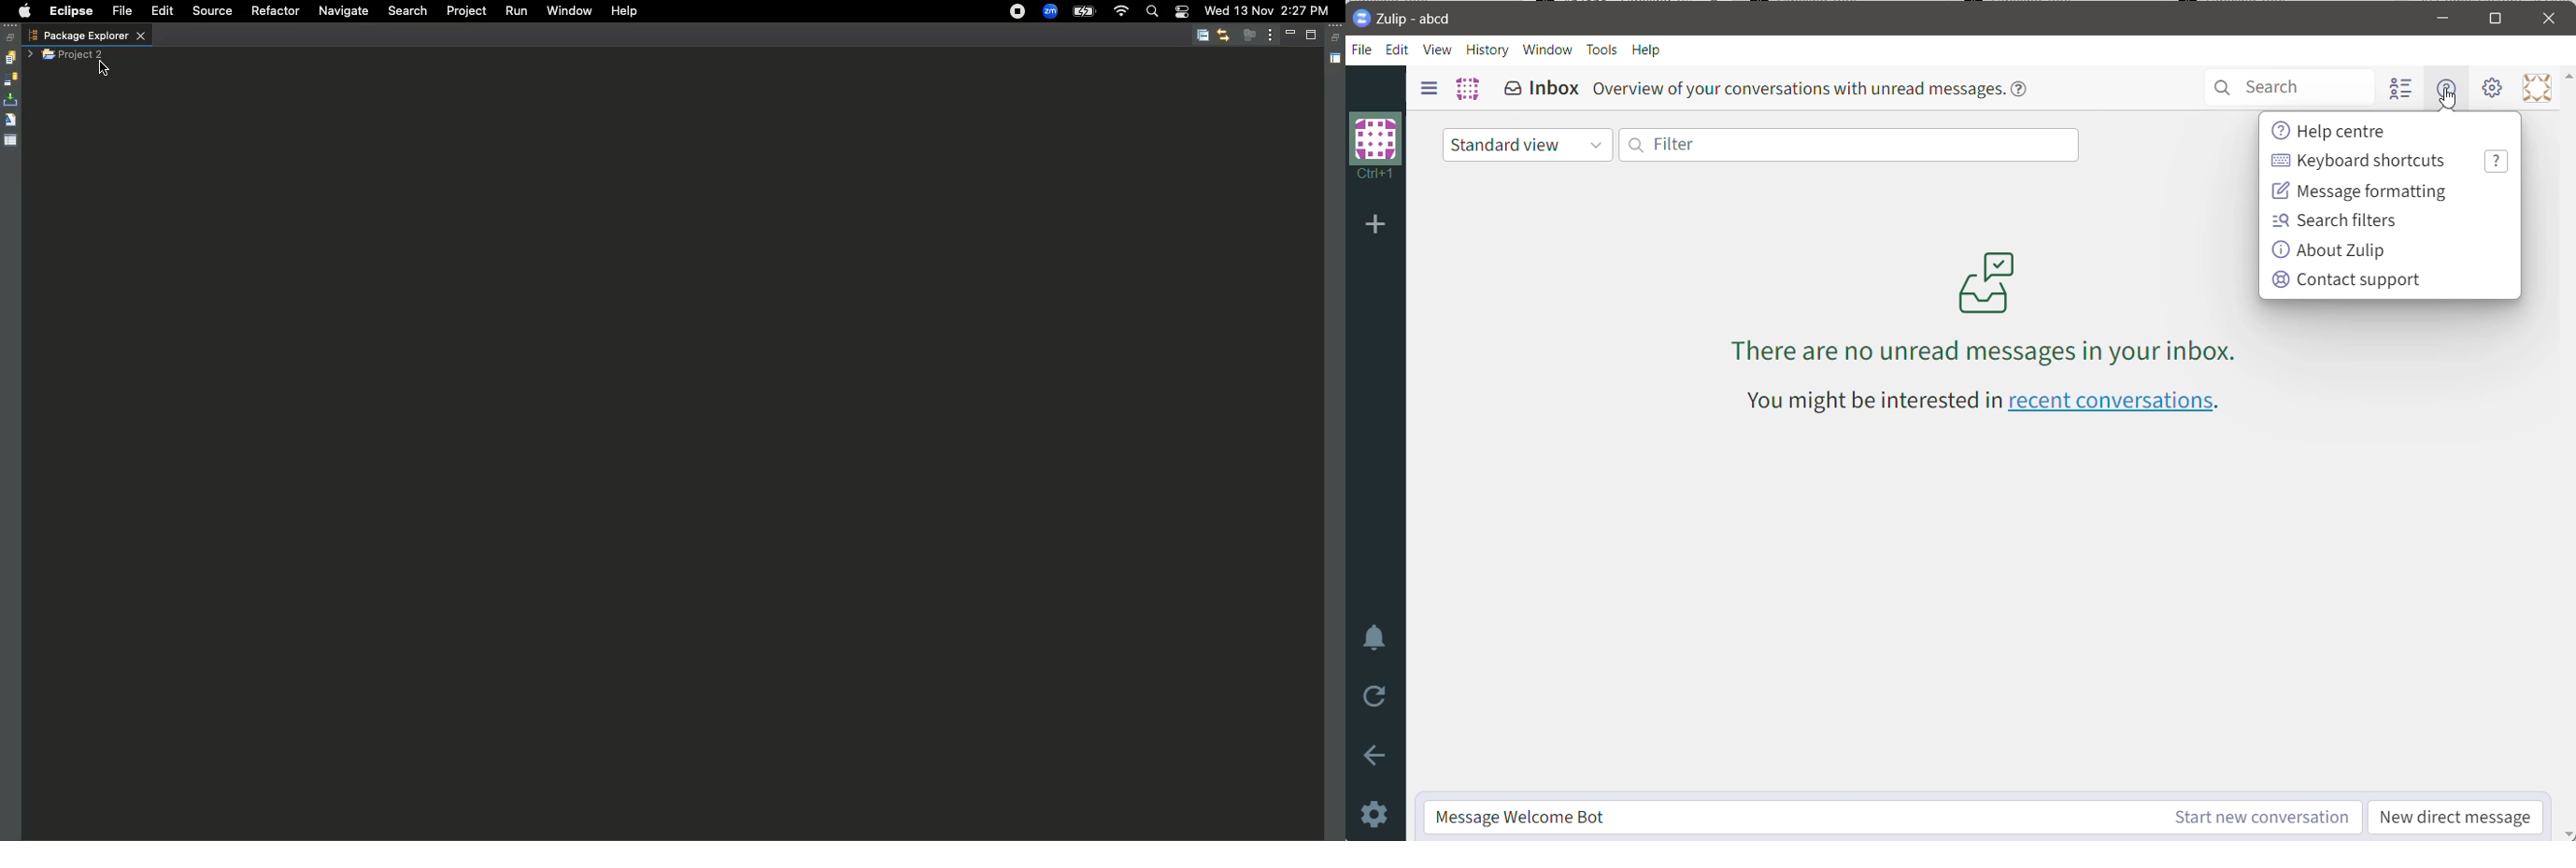 The width and height of the screenshot is (2576, 868). What do you see at coordinates (1547, 50) in the screenshot?
I see `Window` at bounding box center [1547, 50].